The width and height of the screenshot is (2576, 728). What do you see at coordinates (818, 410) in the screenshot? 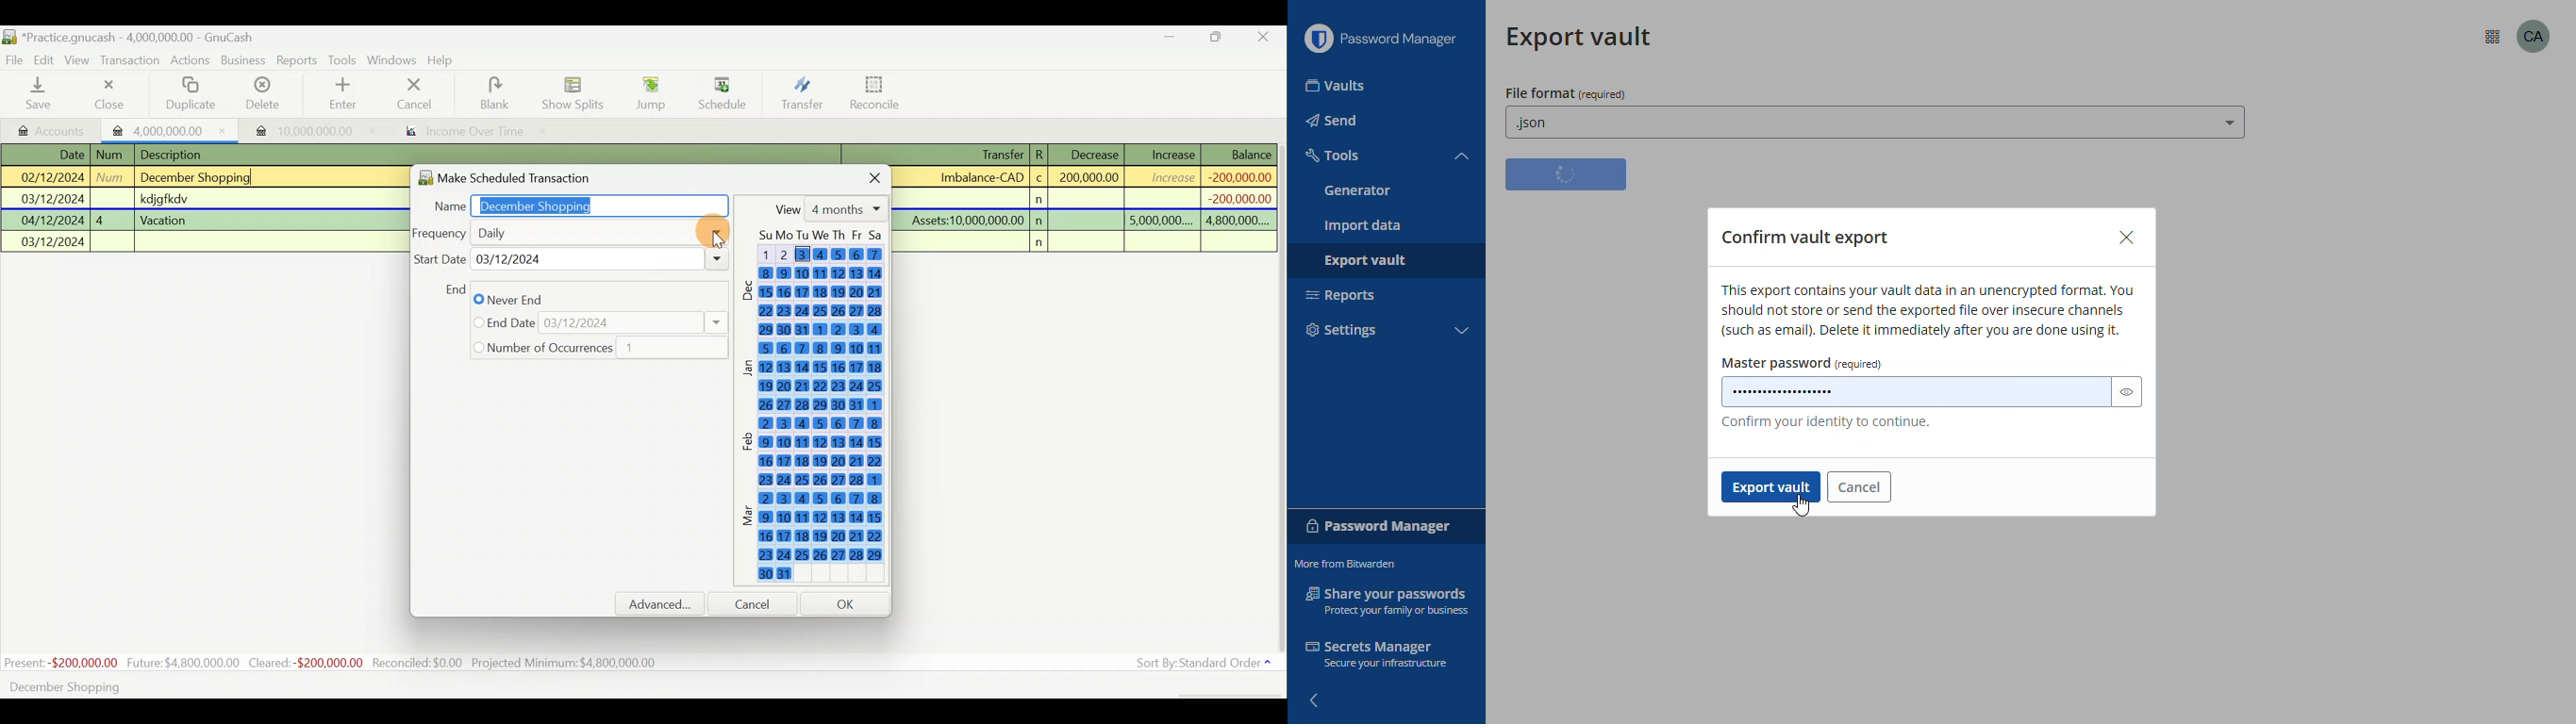
I see `Calendar` at bounding box center [818, 410].